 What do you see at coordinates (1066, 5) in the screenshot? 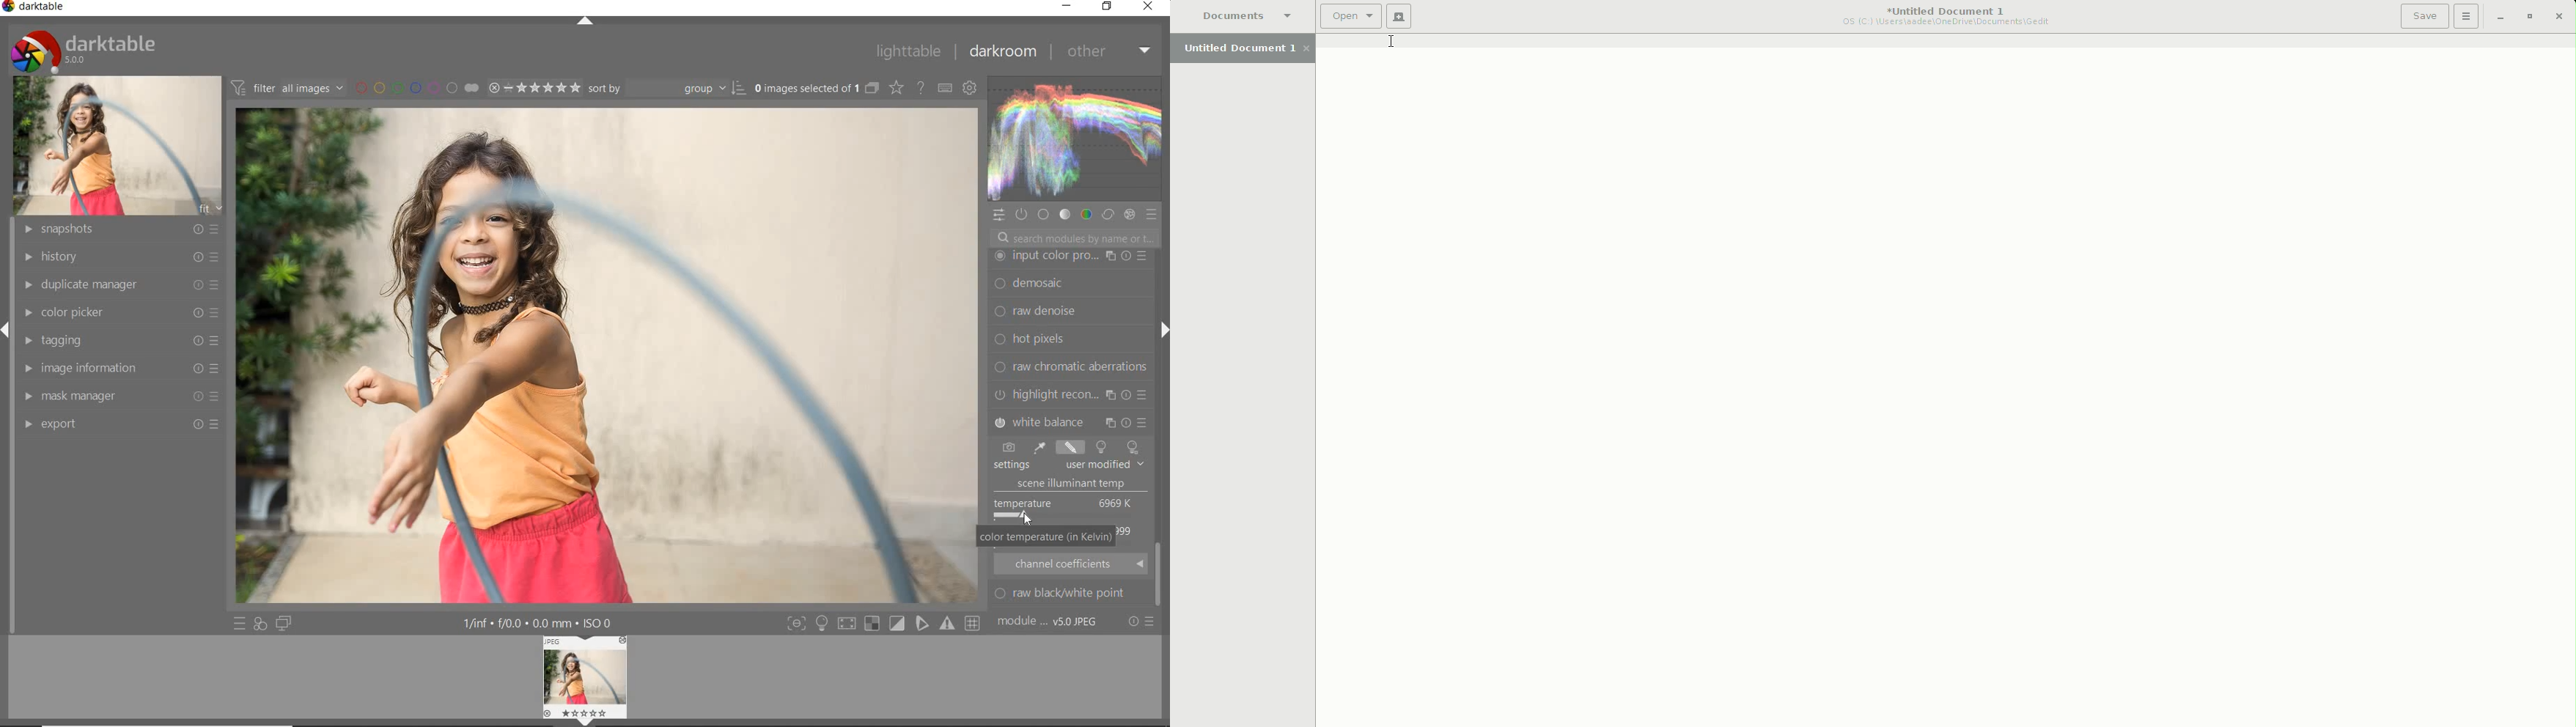
I see `minimize` at bounding box center [1066, 5].